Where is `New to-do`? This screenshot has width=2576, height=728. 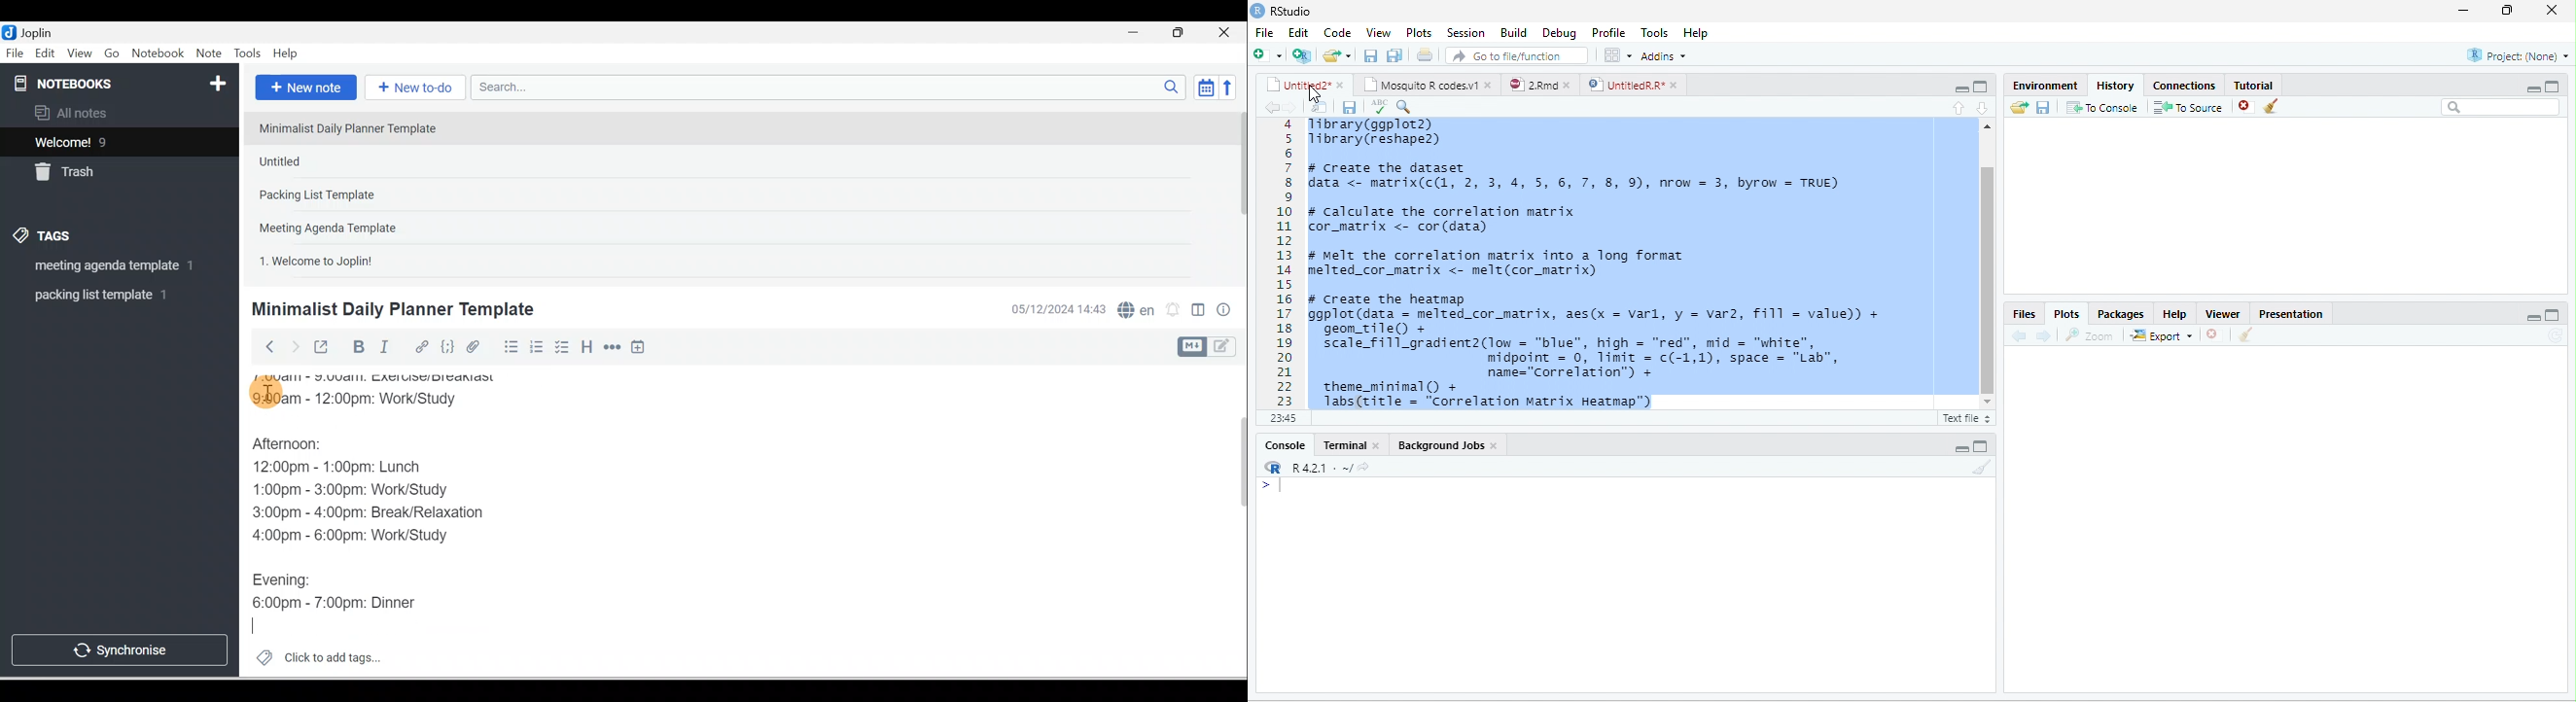 New to-do is located at coordinates (412, 88).